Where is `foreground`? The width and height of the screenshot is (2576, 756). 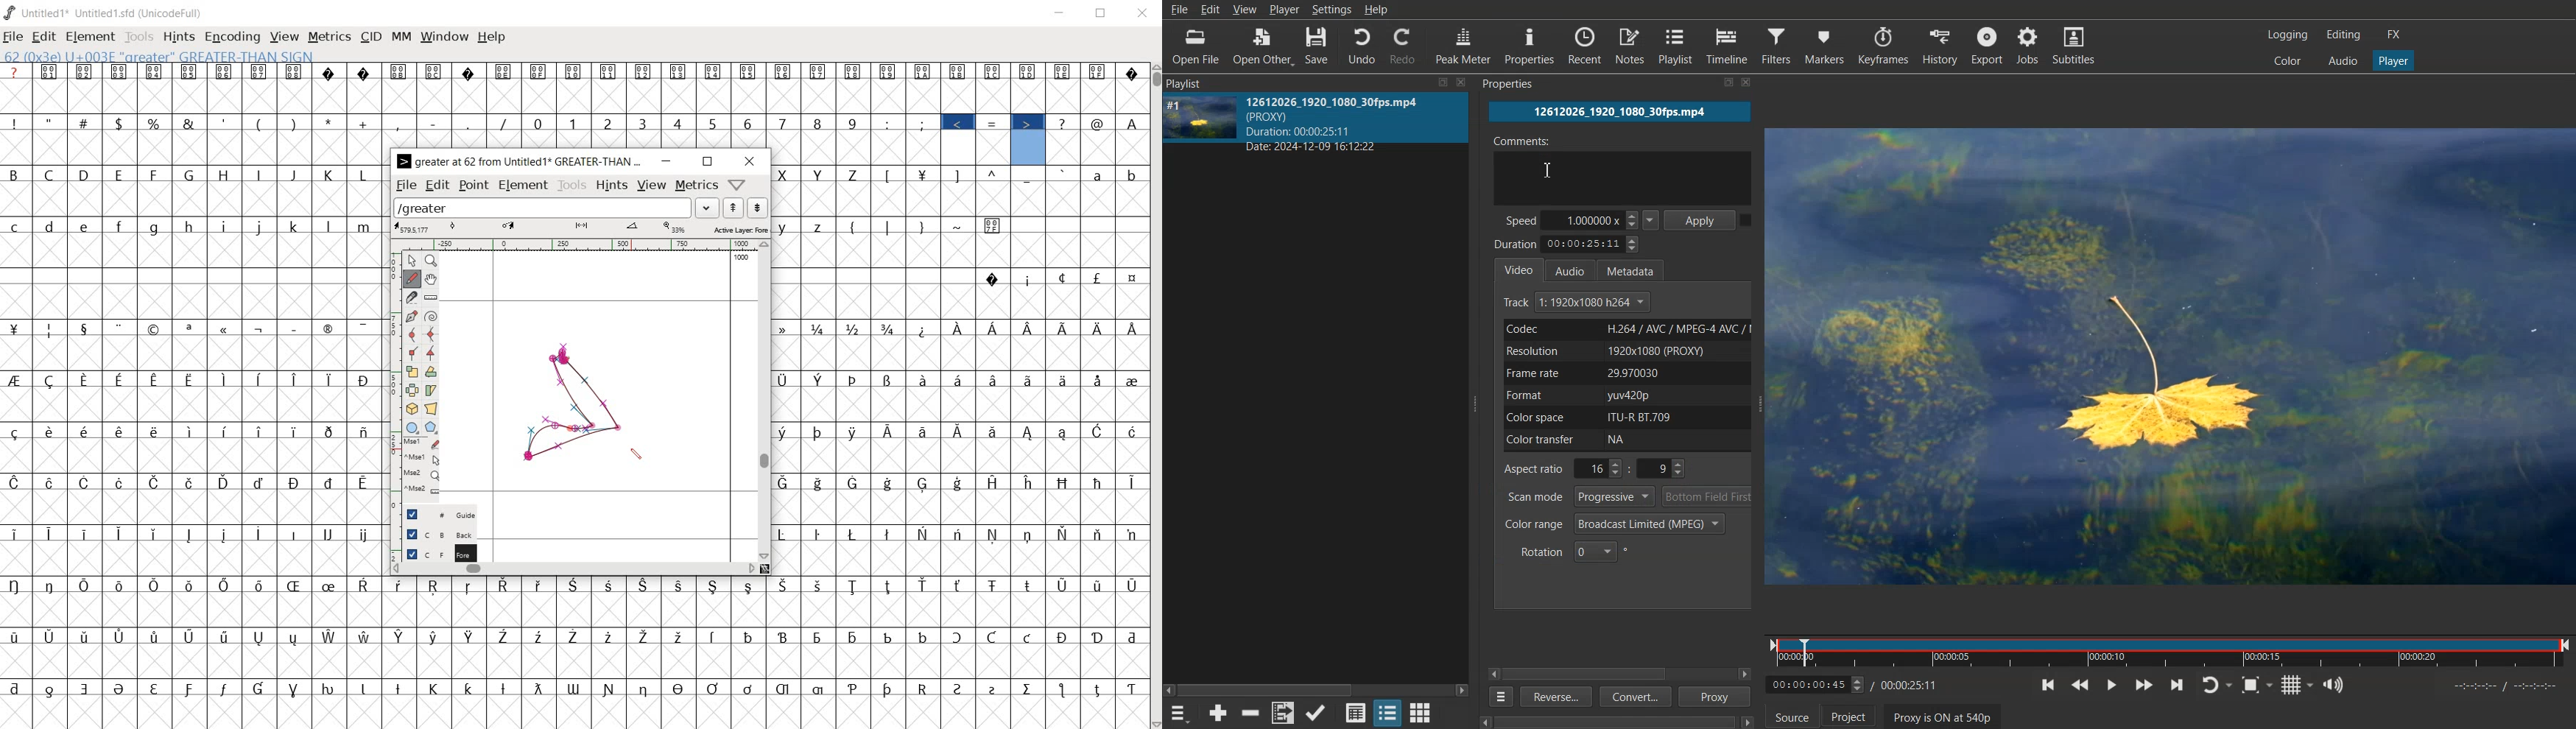 foreground is located at coordinates (434, 553).